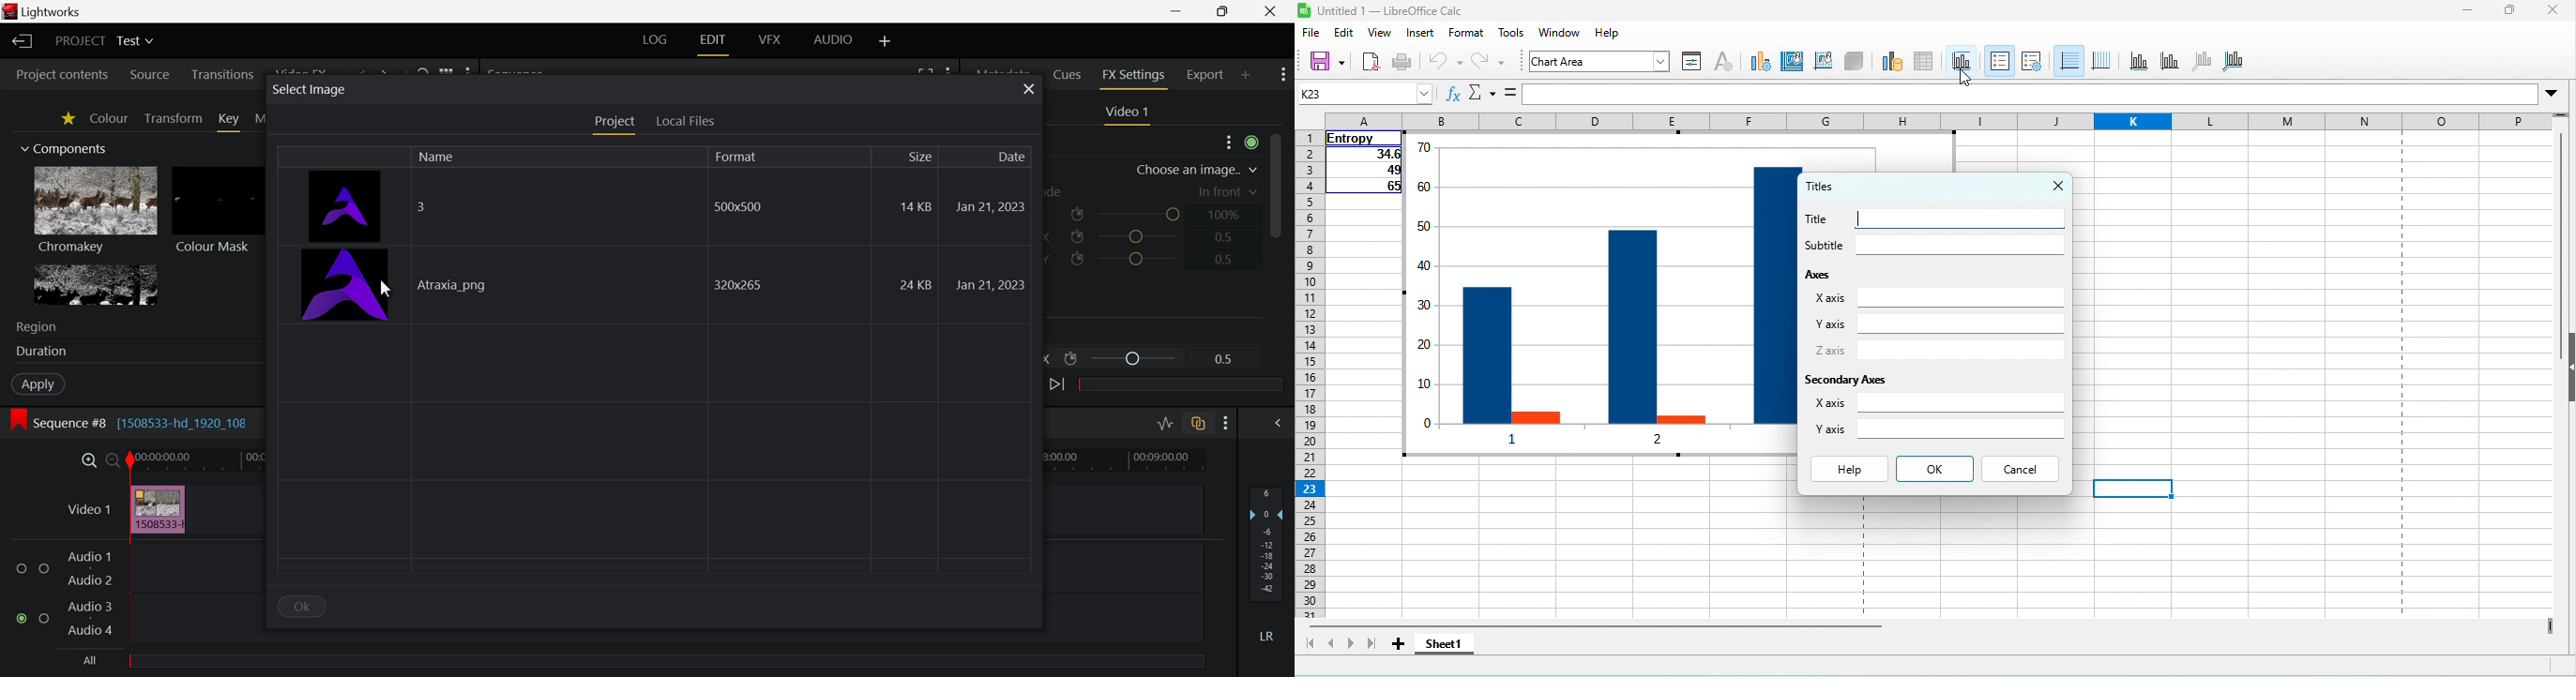 This screenshot has width=2576, height=700. Describe the element at coordinates (1470, 37) in the screenshot. I see `format` at that location.